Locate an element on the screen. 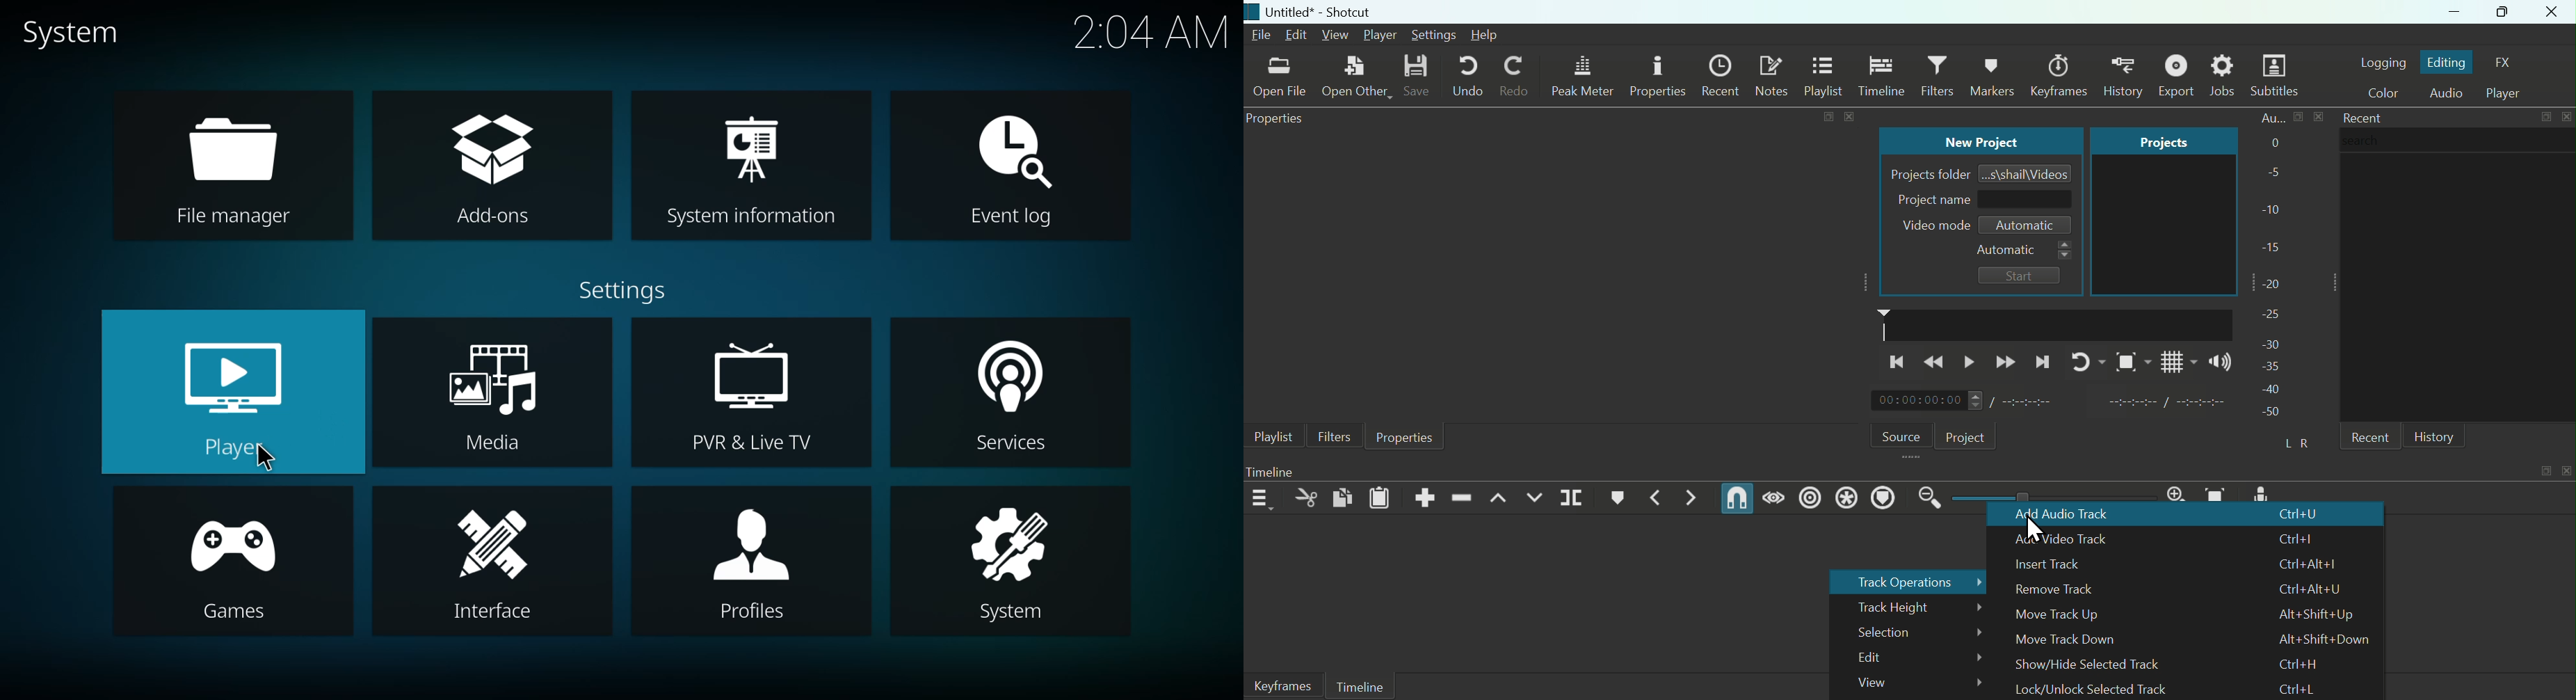 This screenshot has width=2576, height=700. -10 is located at coordinates (2274, 209).